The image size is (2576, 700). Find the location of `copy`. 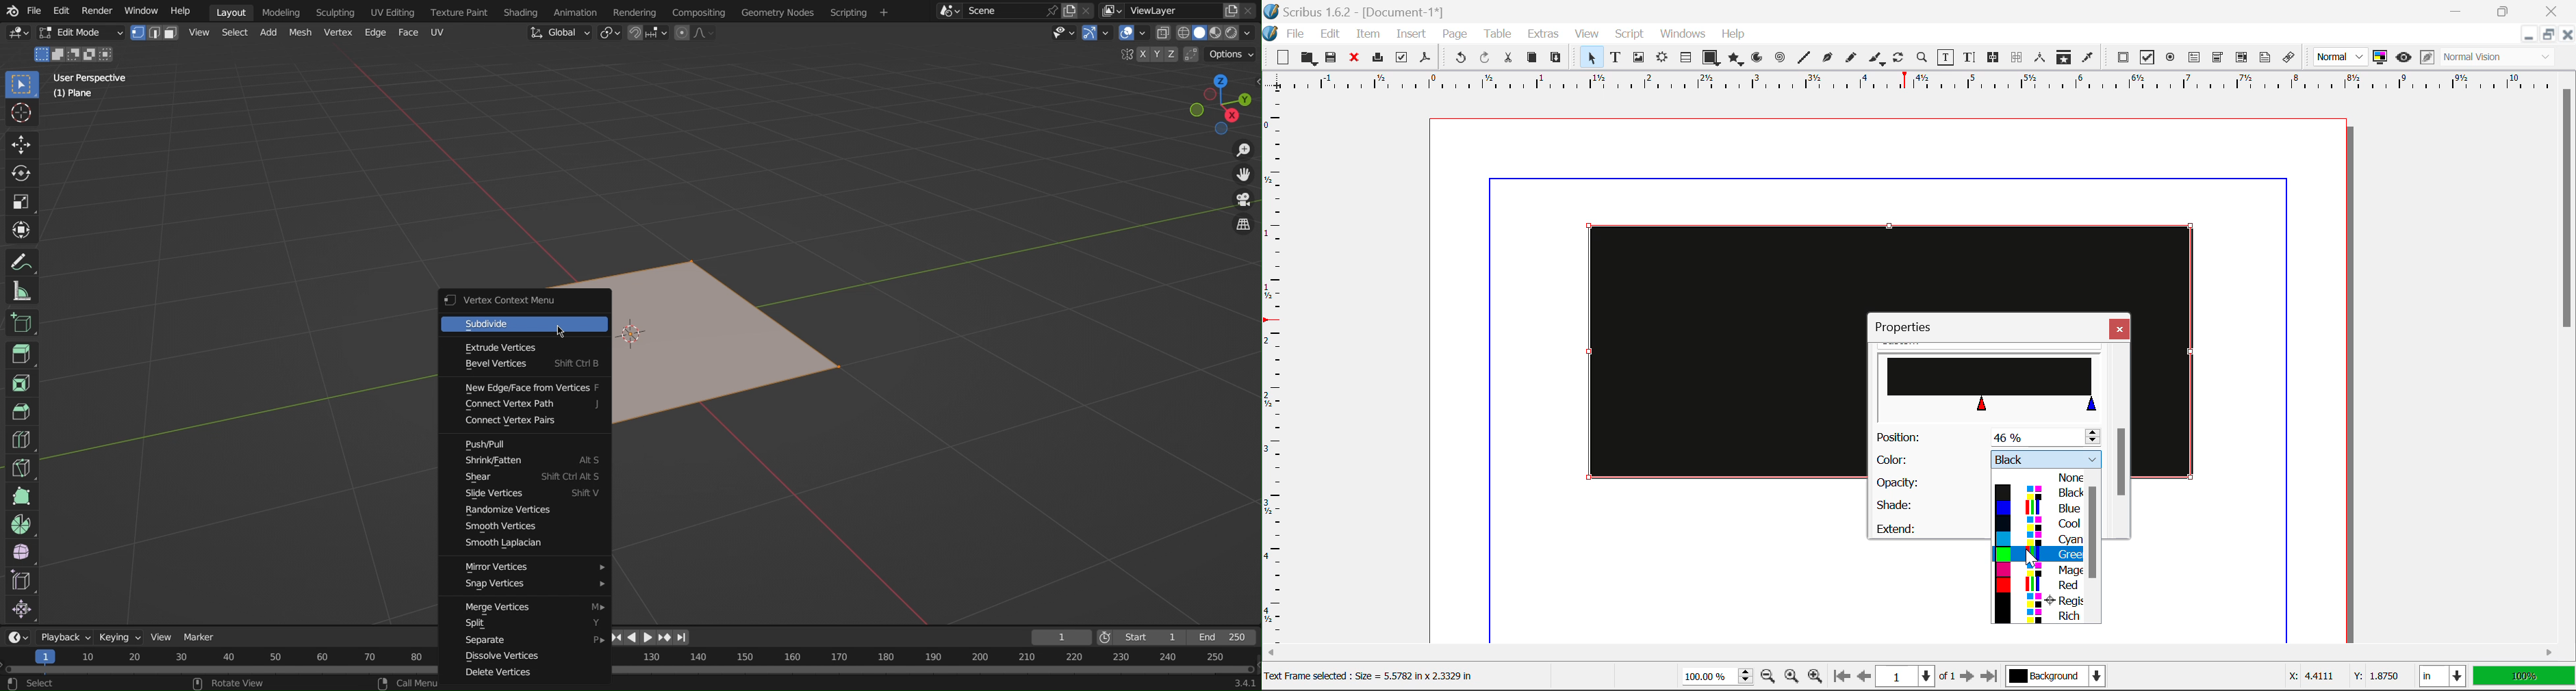

copy is located at coordinates (1232, 12).